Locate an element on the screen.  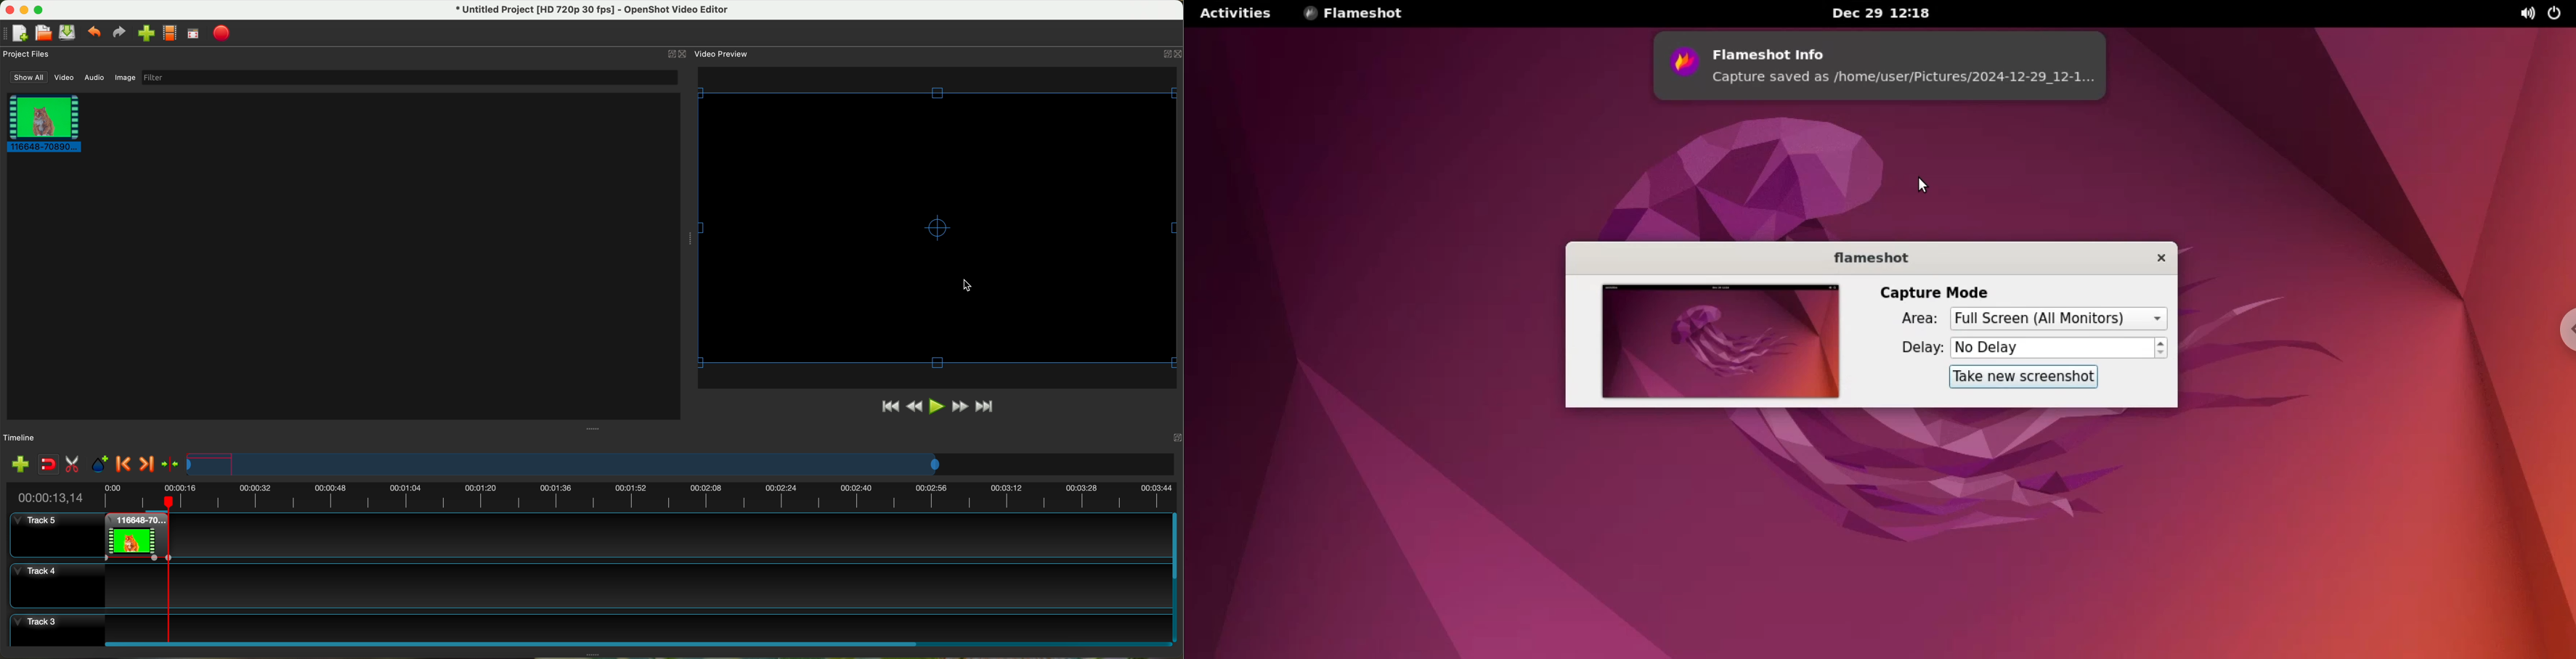
capture mode label is located at coordinates (1946, 294).